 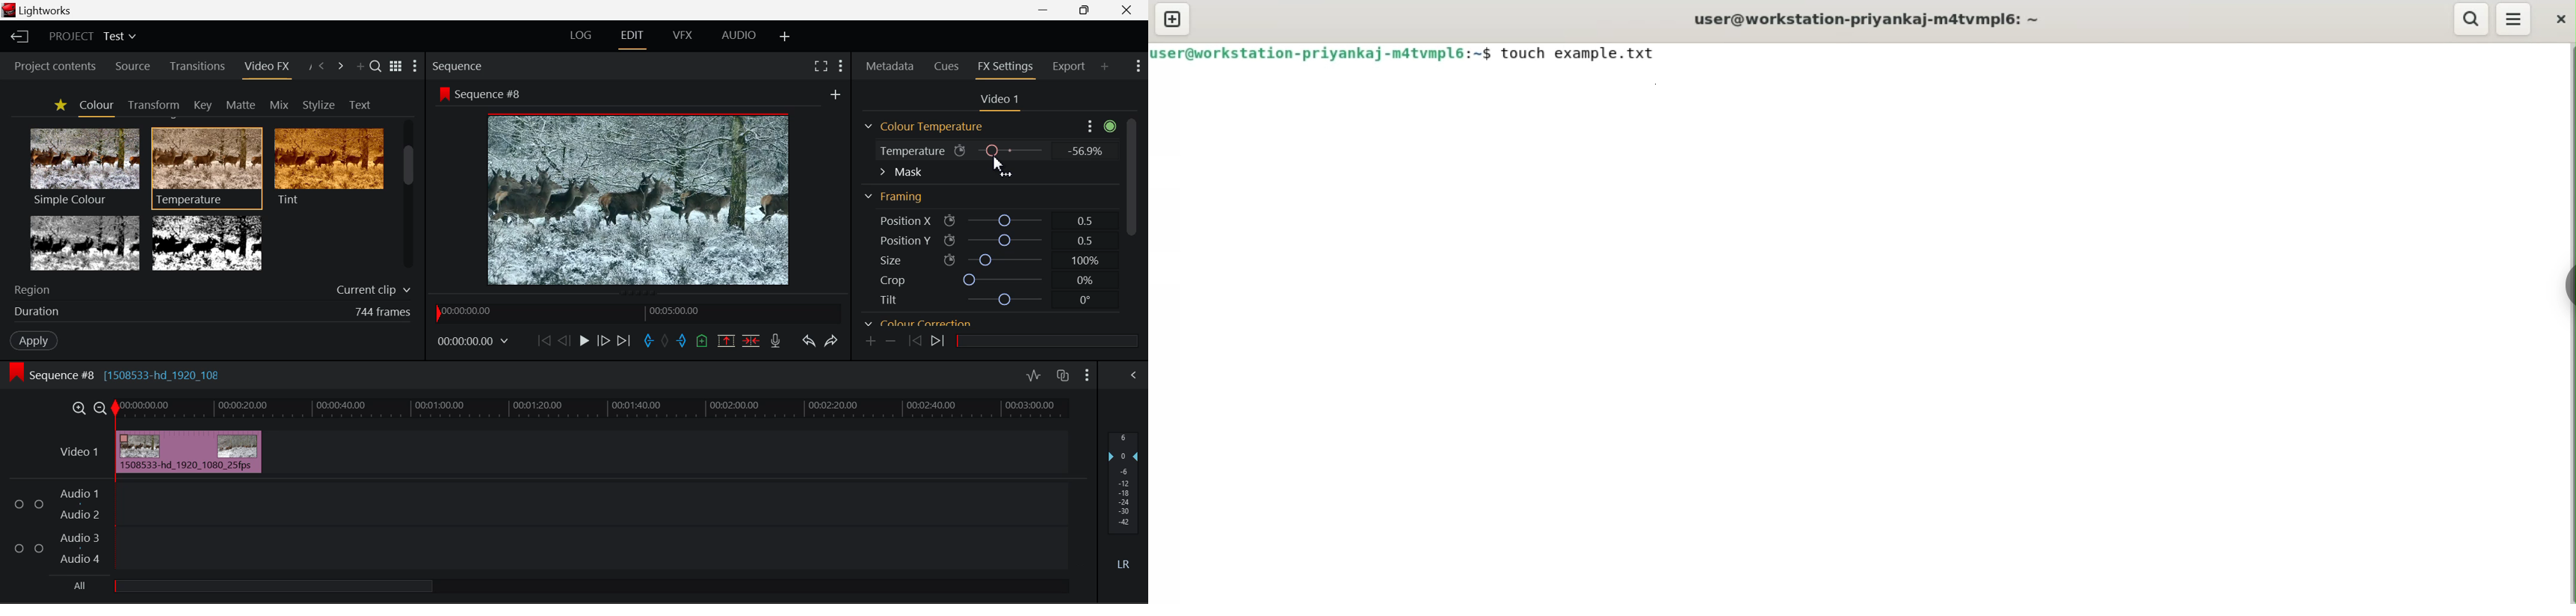 What do you see at coordinates (377, 68) in the screenshot?
I see `Search` at bounding box center [377, 68].